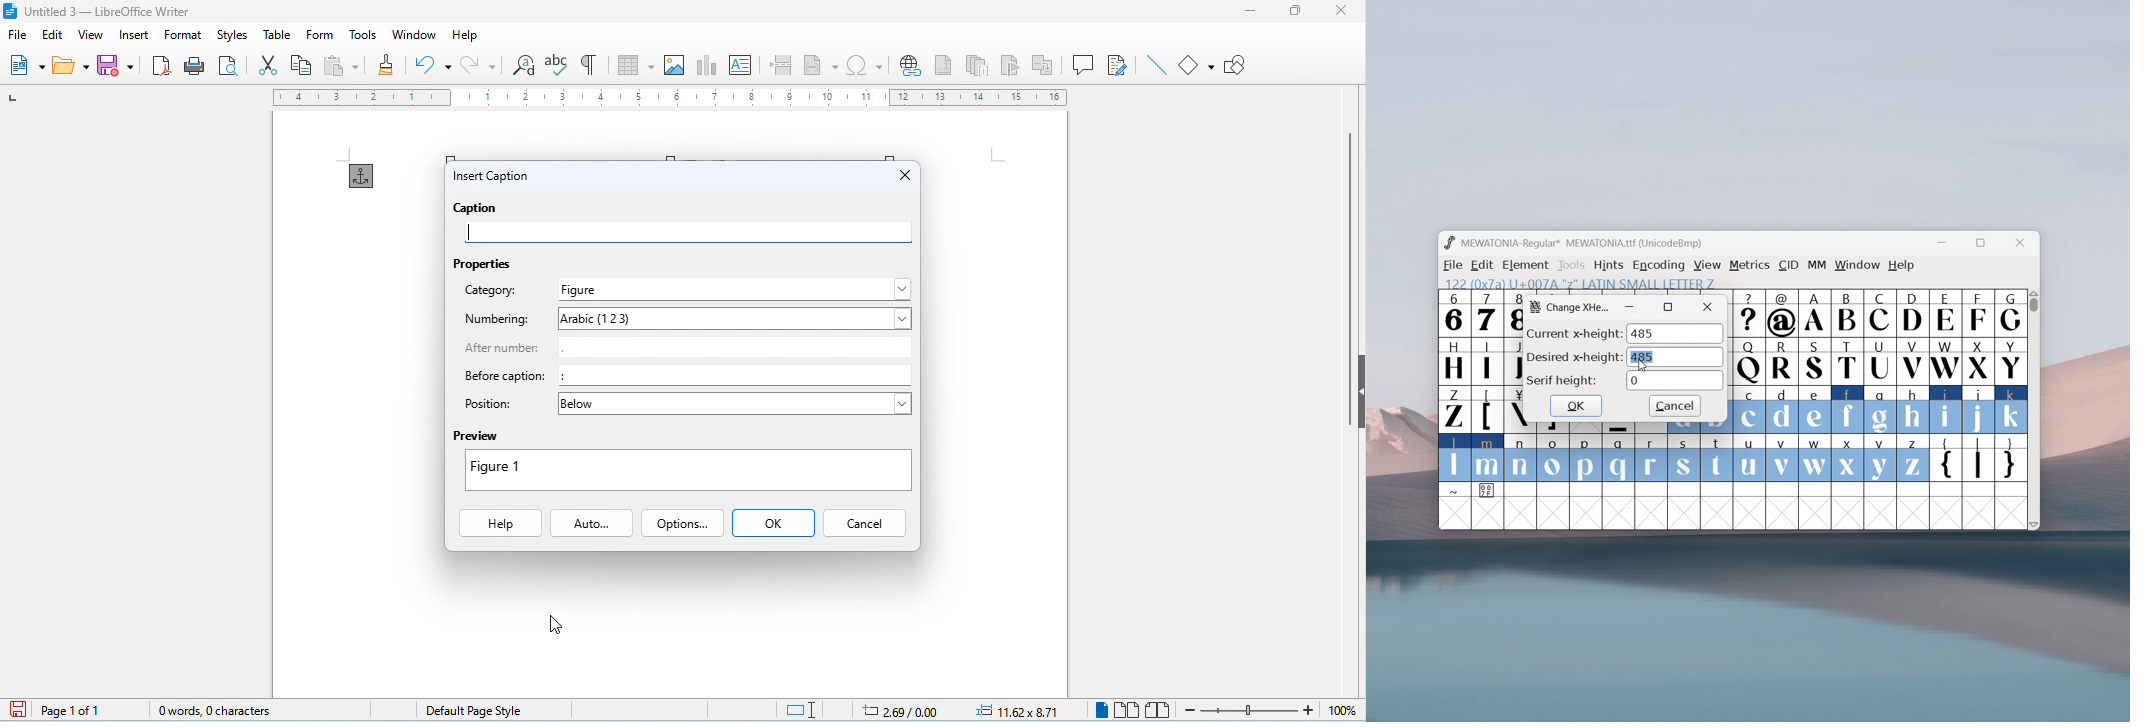 This screenshot has width=2156, height=728. I want to click on open, so click(72, 66).